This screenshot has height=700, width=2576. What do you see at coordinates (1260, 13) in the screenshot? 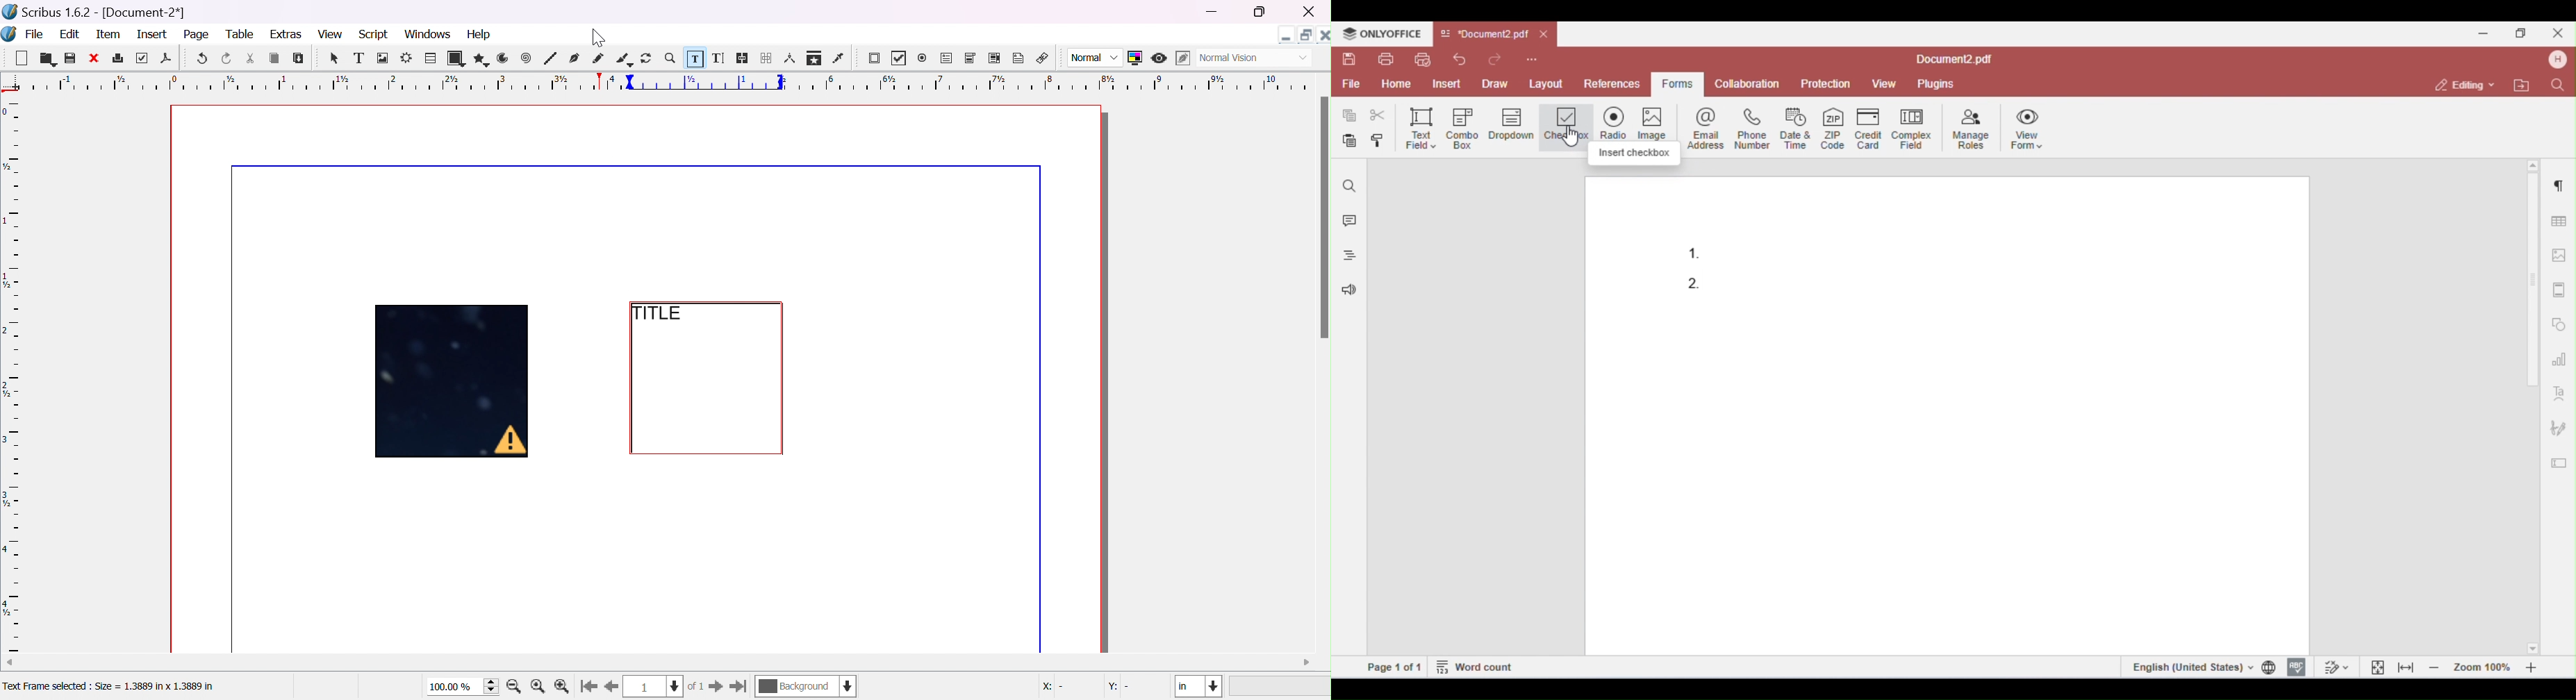
I see `restore down` at bounding box center [1260, 13].